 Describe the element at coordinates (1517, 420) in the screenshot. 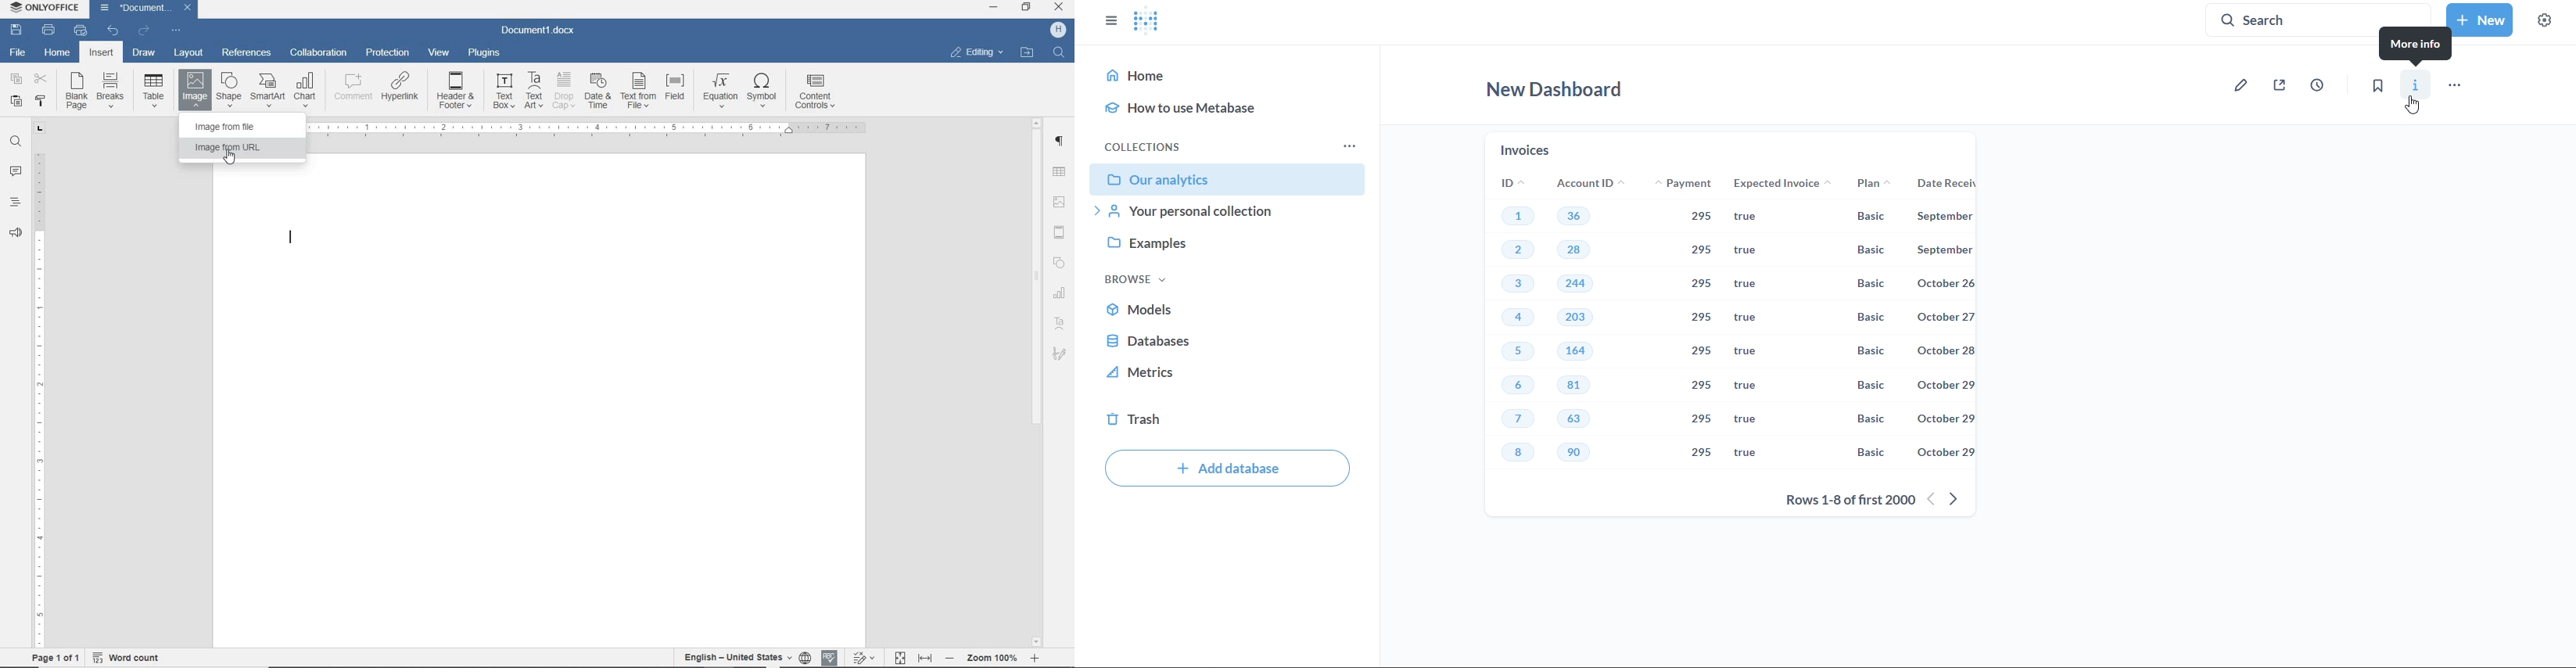

I see `7` at that location.